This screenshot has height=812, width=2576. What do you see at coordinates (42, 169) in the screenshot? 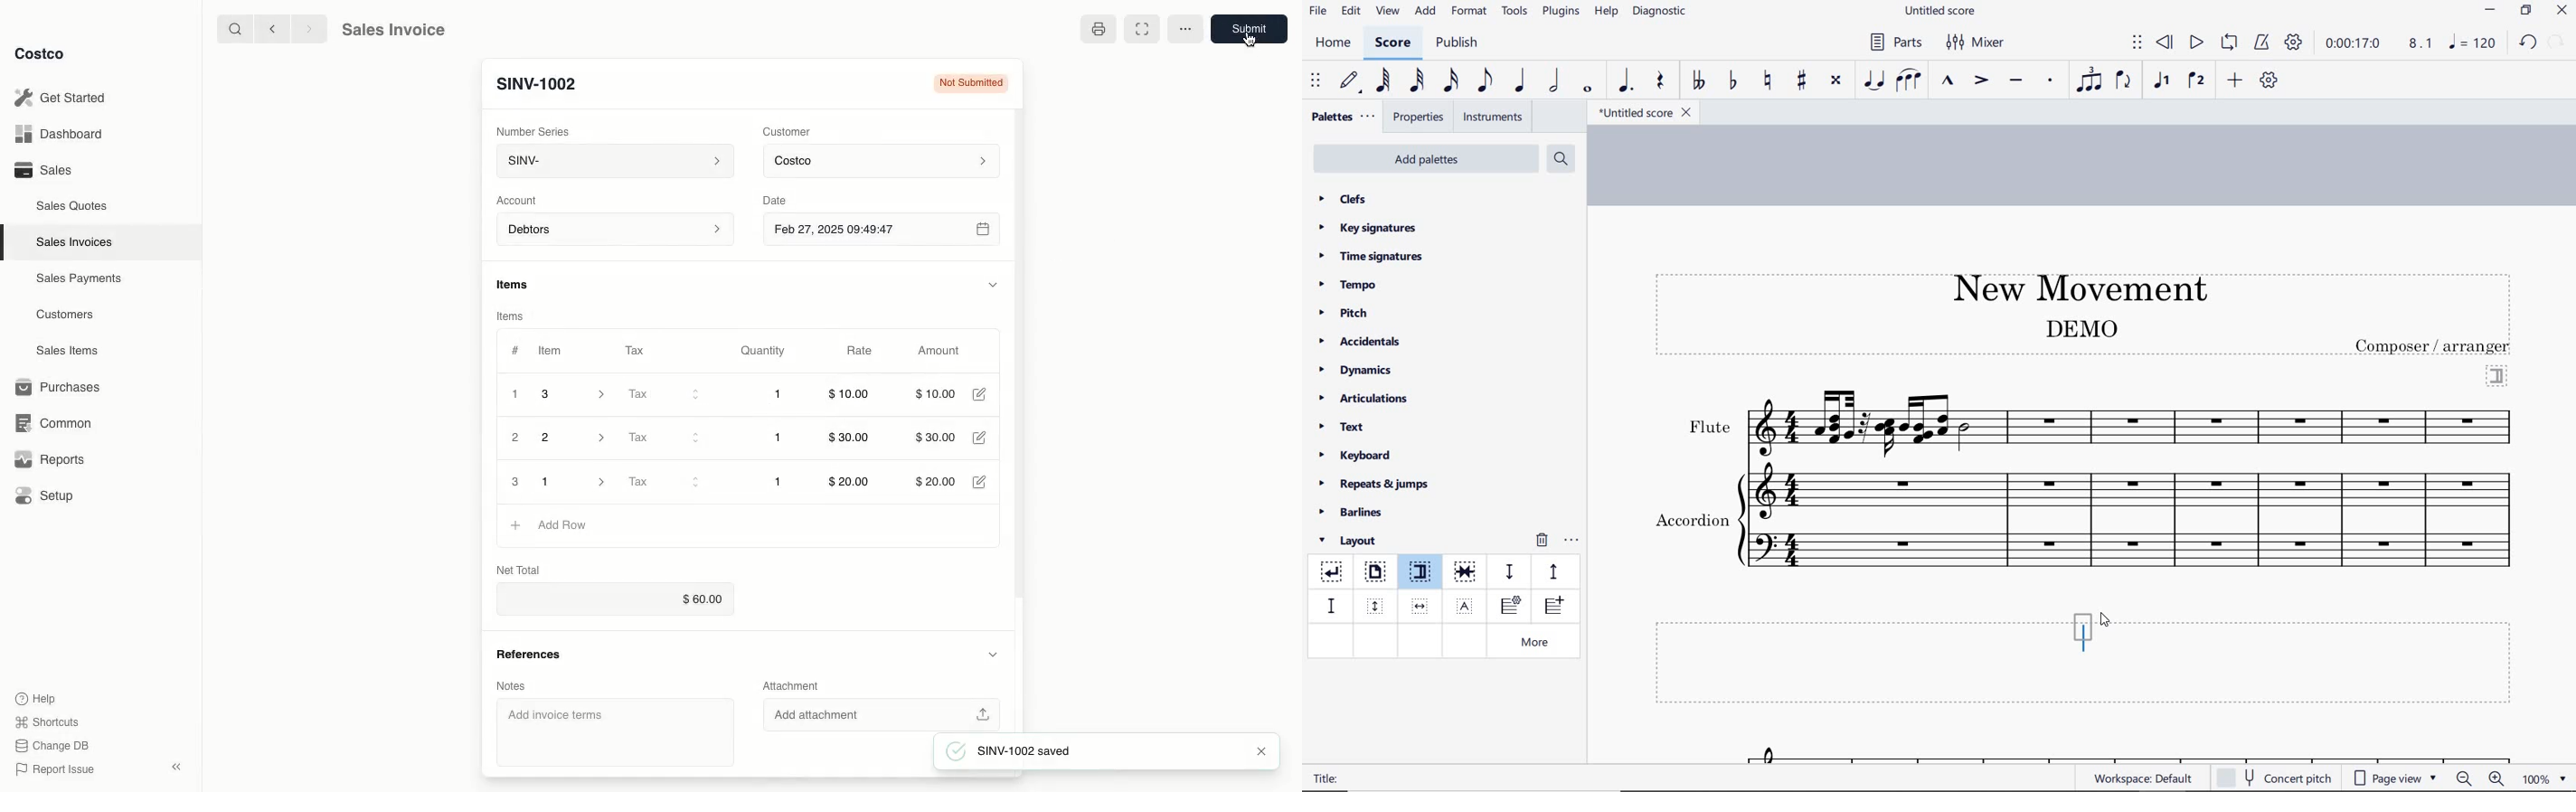
I see `Sales` at bounding box center [42, 169].